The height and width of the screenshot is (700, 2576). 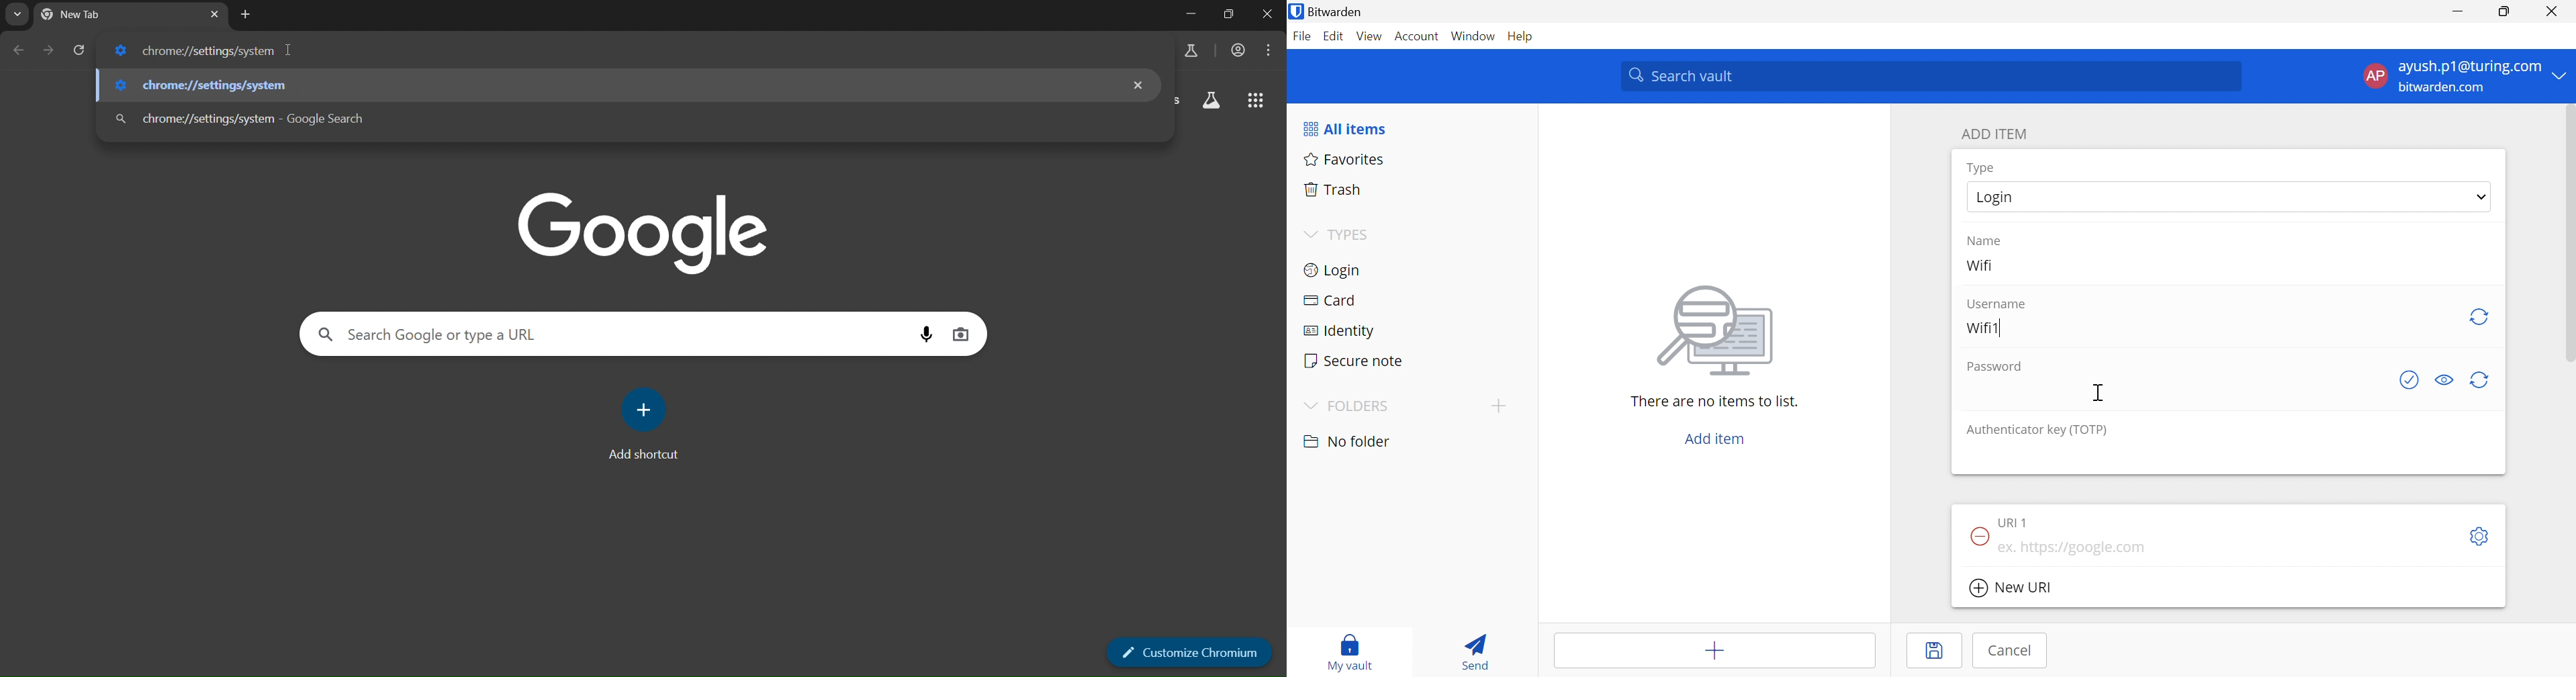 I want to click on Restore Down, so click(x=2505, y=11).